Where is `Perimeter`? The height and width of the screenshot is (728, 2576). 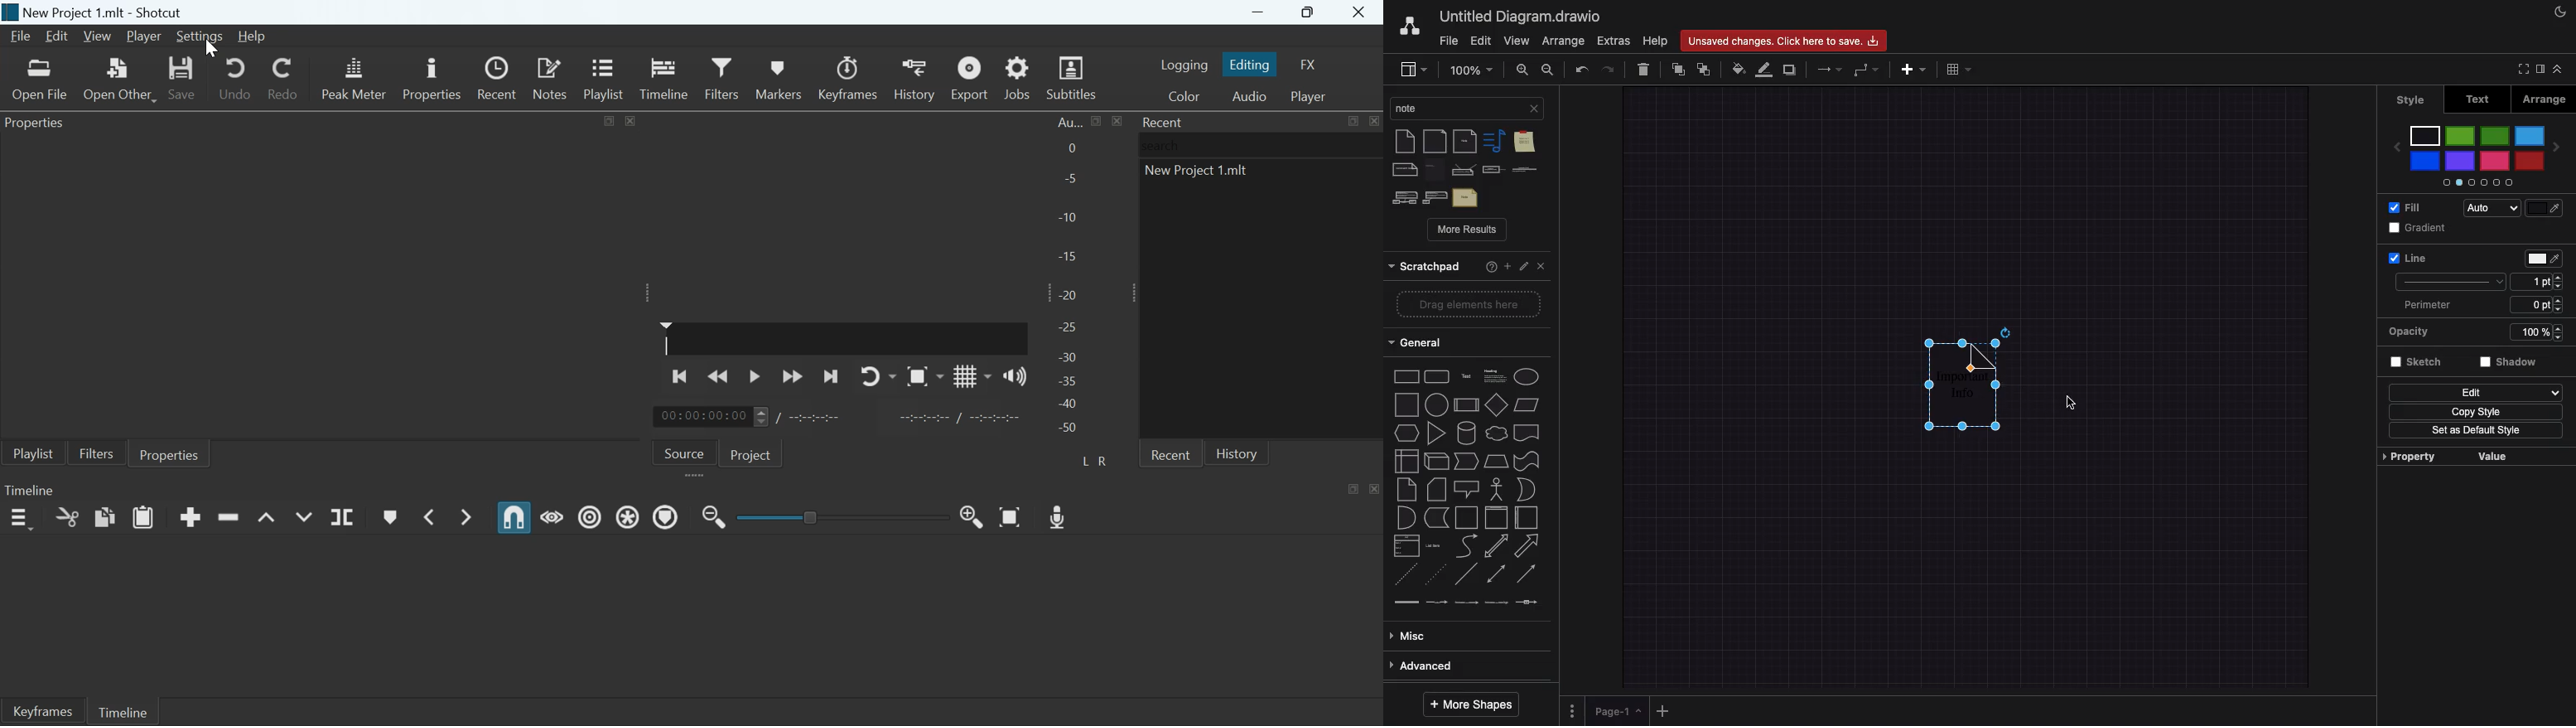 Perimeter is located at coordinates (2425, 306).